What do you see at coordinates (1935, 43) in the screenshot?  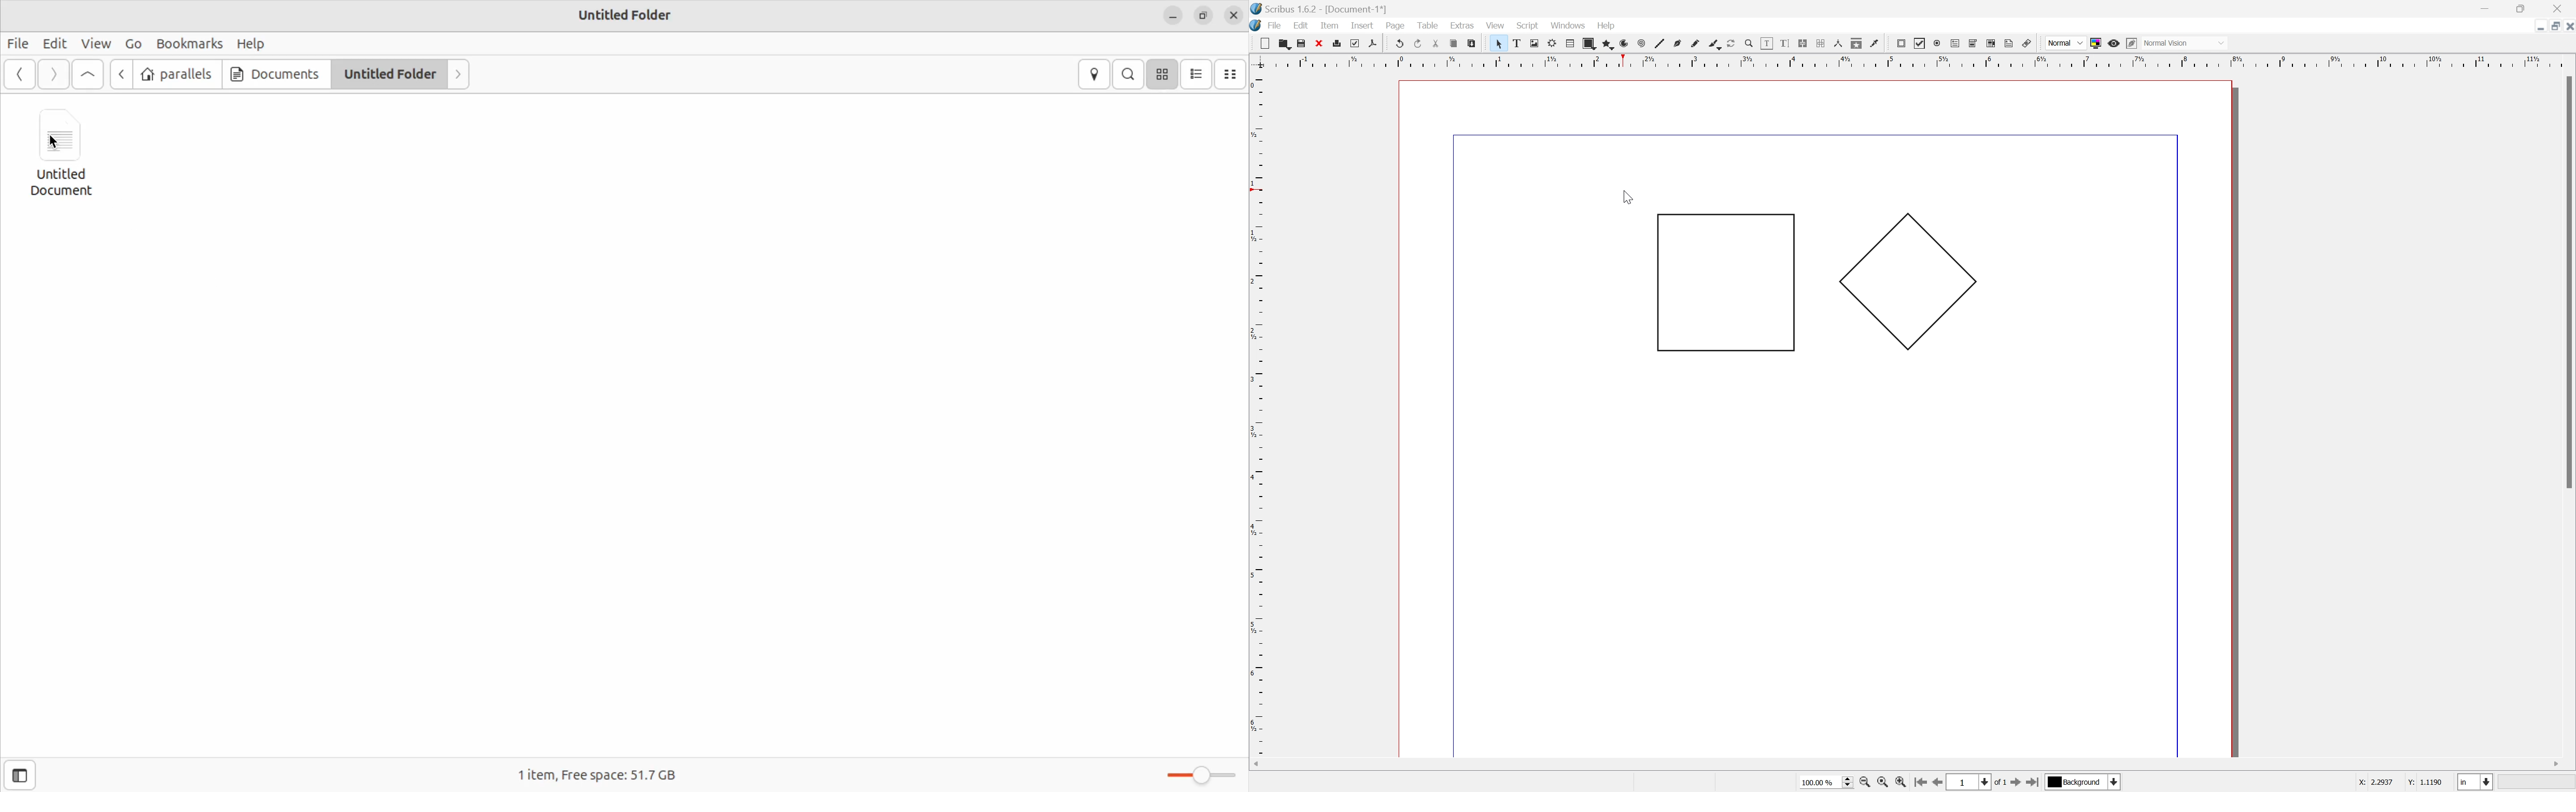 I see `pdf radio box` at bounding box center [1935, 43].